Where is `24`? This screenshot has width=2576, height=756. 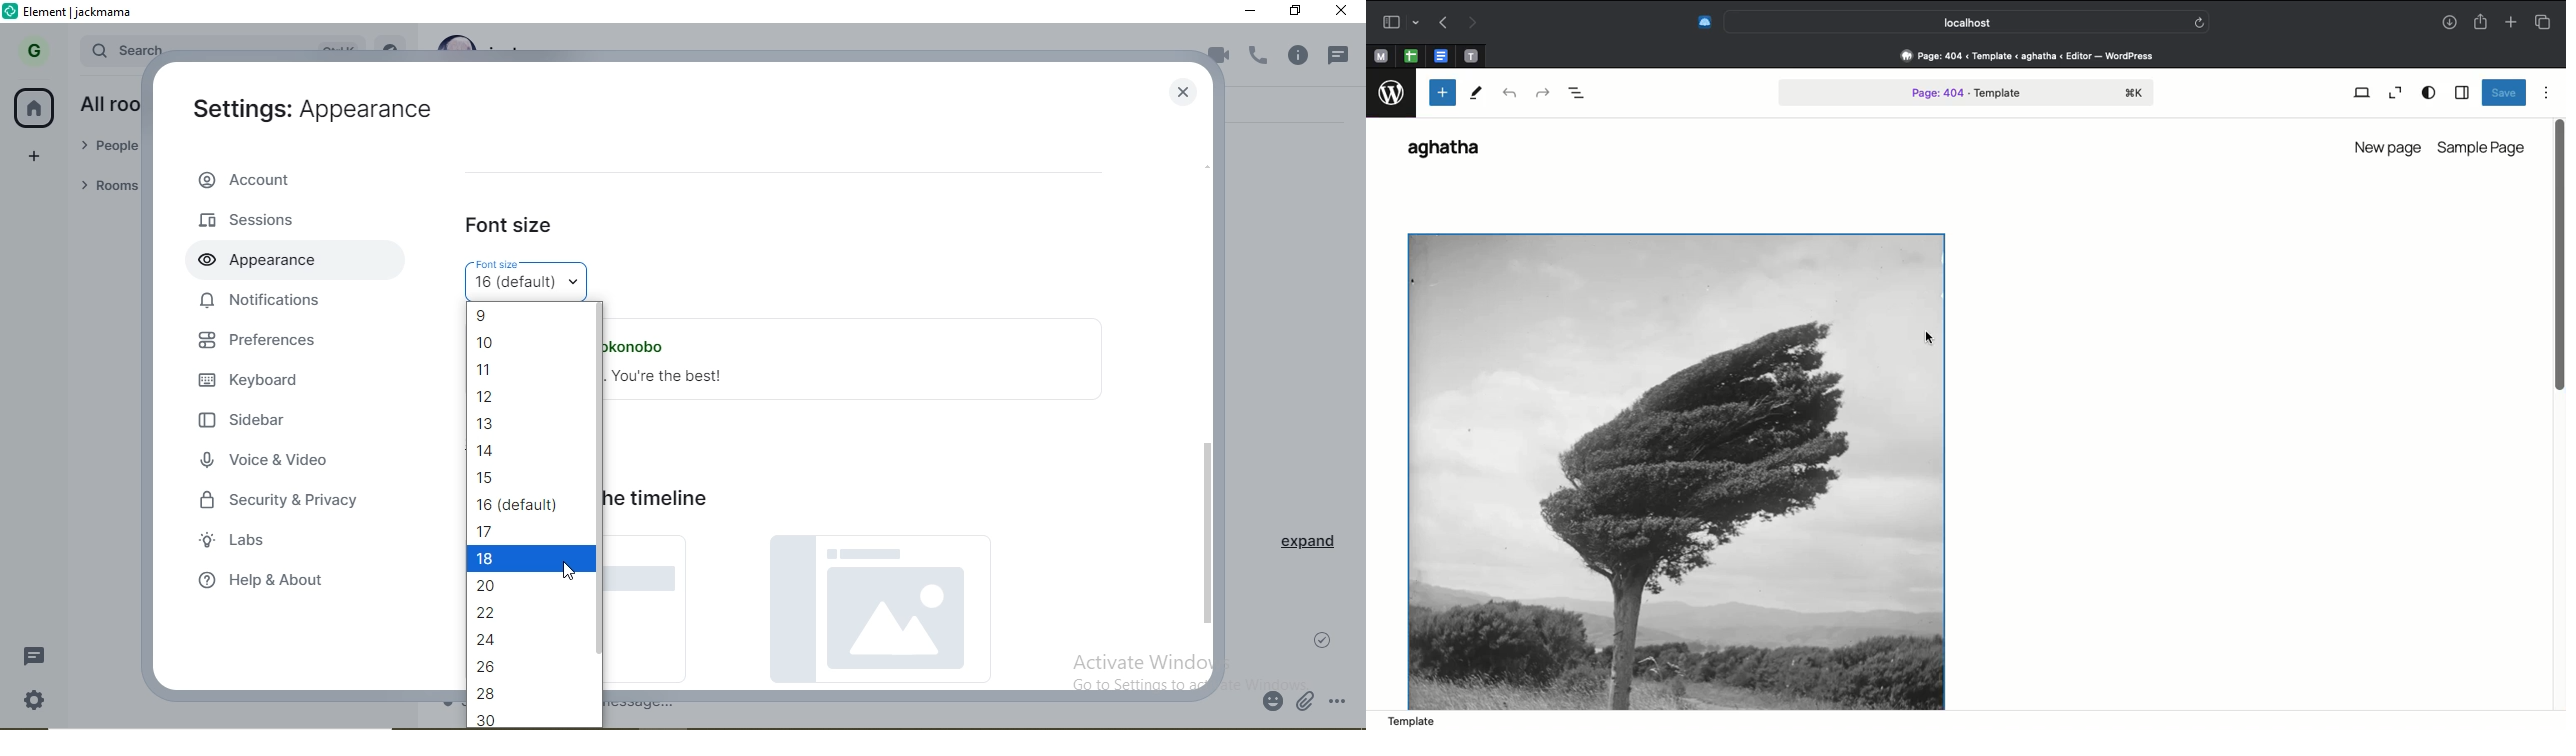 24 is located at coordinates (521, 637).